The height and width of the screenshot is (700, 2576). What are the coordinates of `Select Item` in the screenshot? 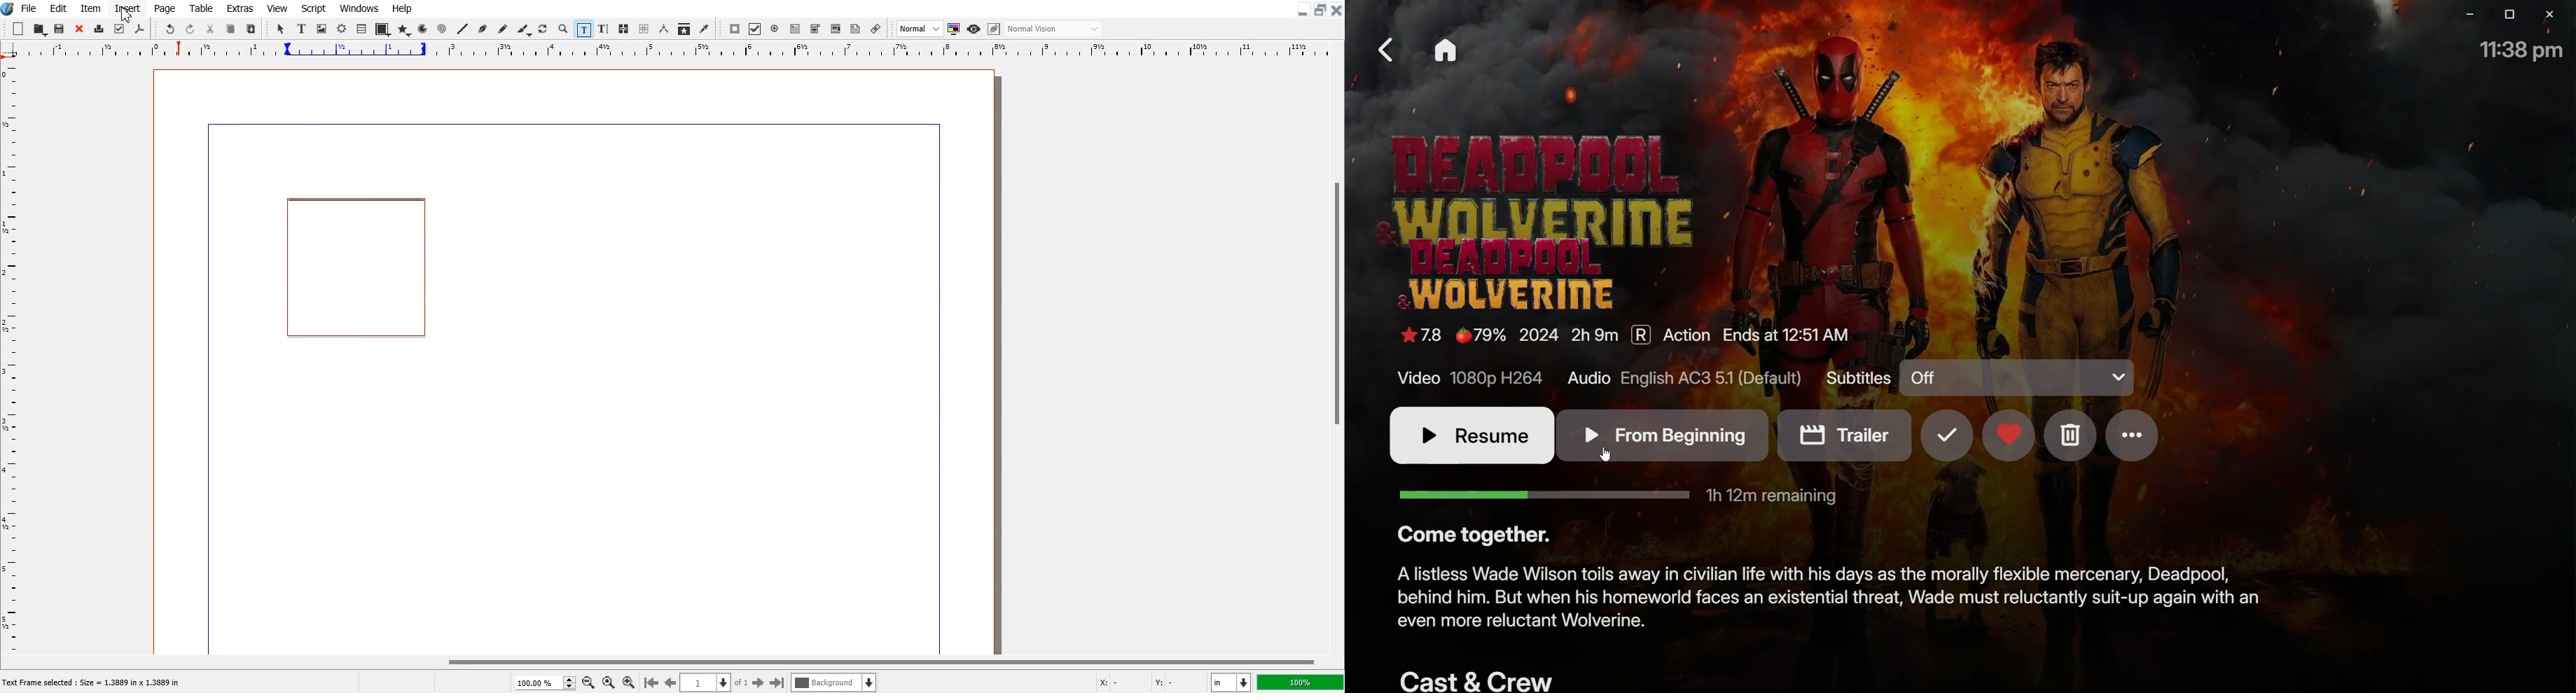 It's located at (282, 29).